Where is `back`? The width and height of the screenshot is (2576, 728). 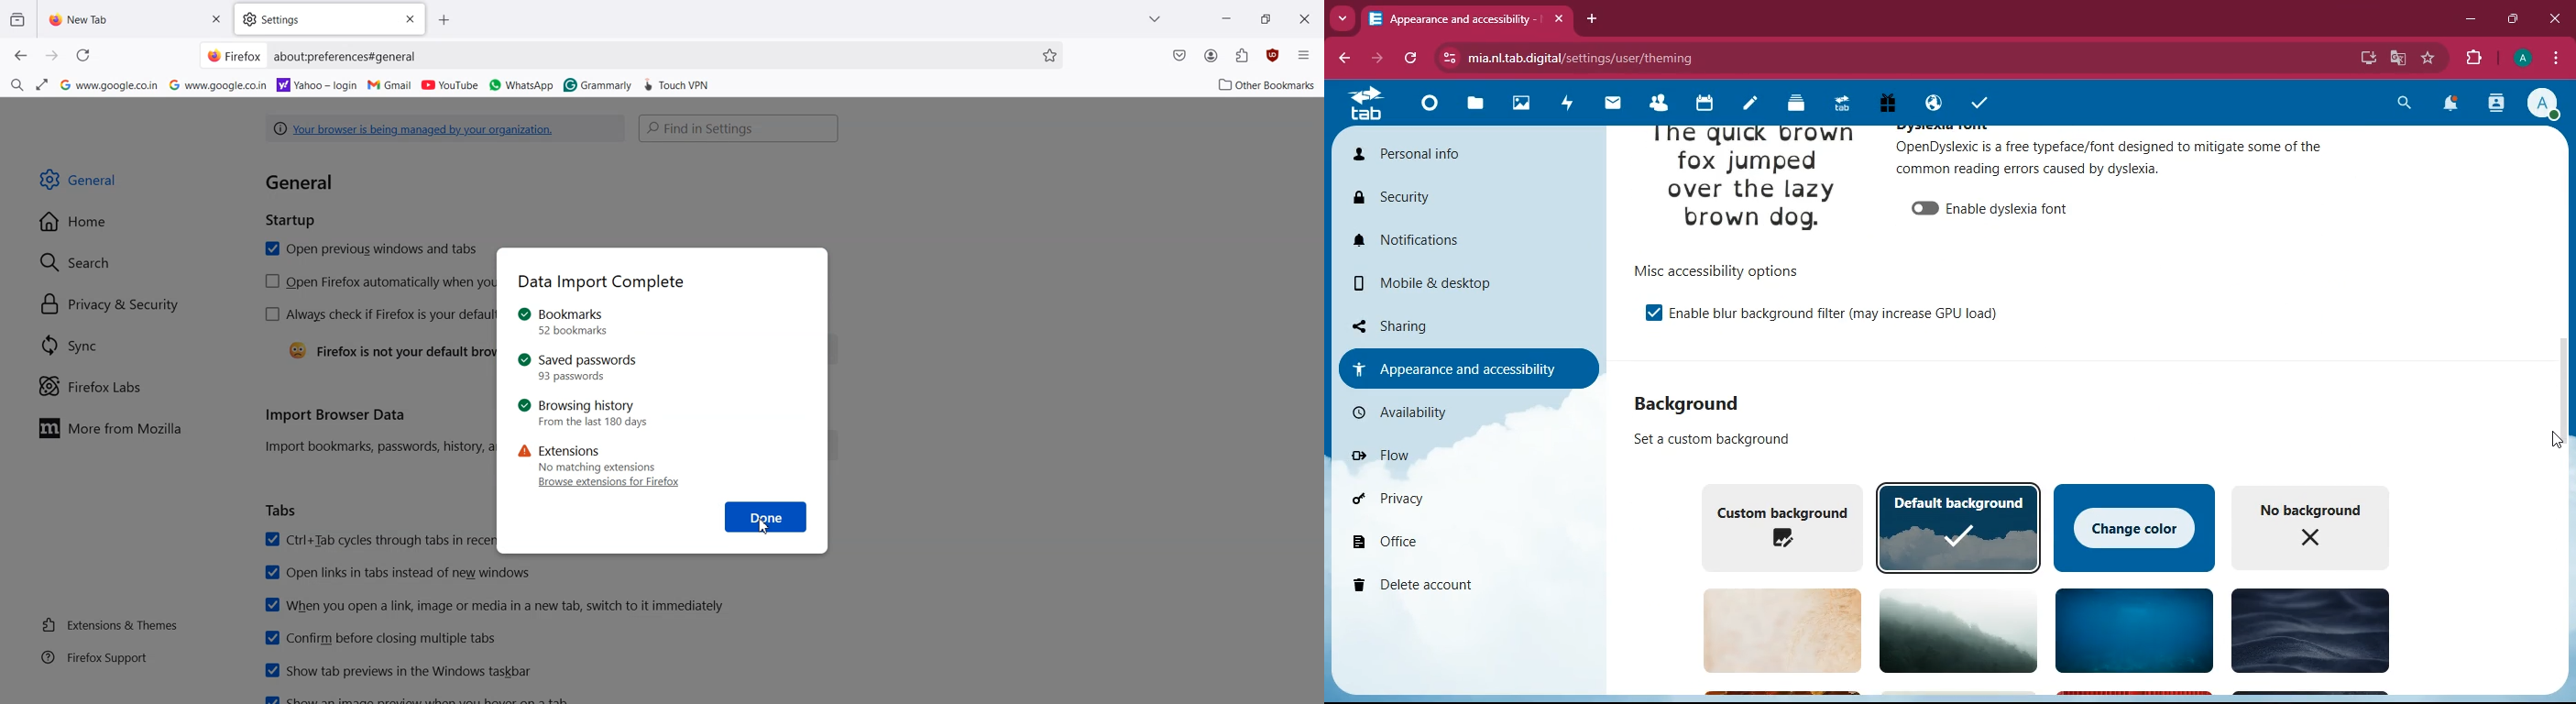 back is located at coordinates (1347, 59).